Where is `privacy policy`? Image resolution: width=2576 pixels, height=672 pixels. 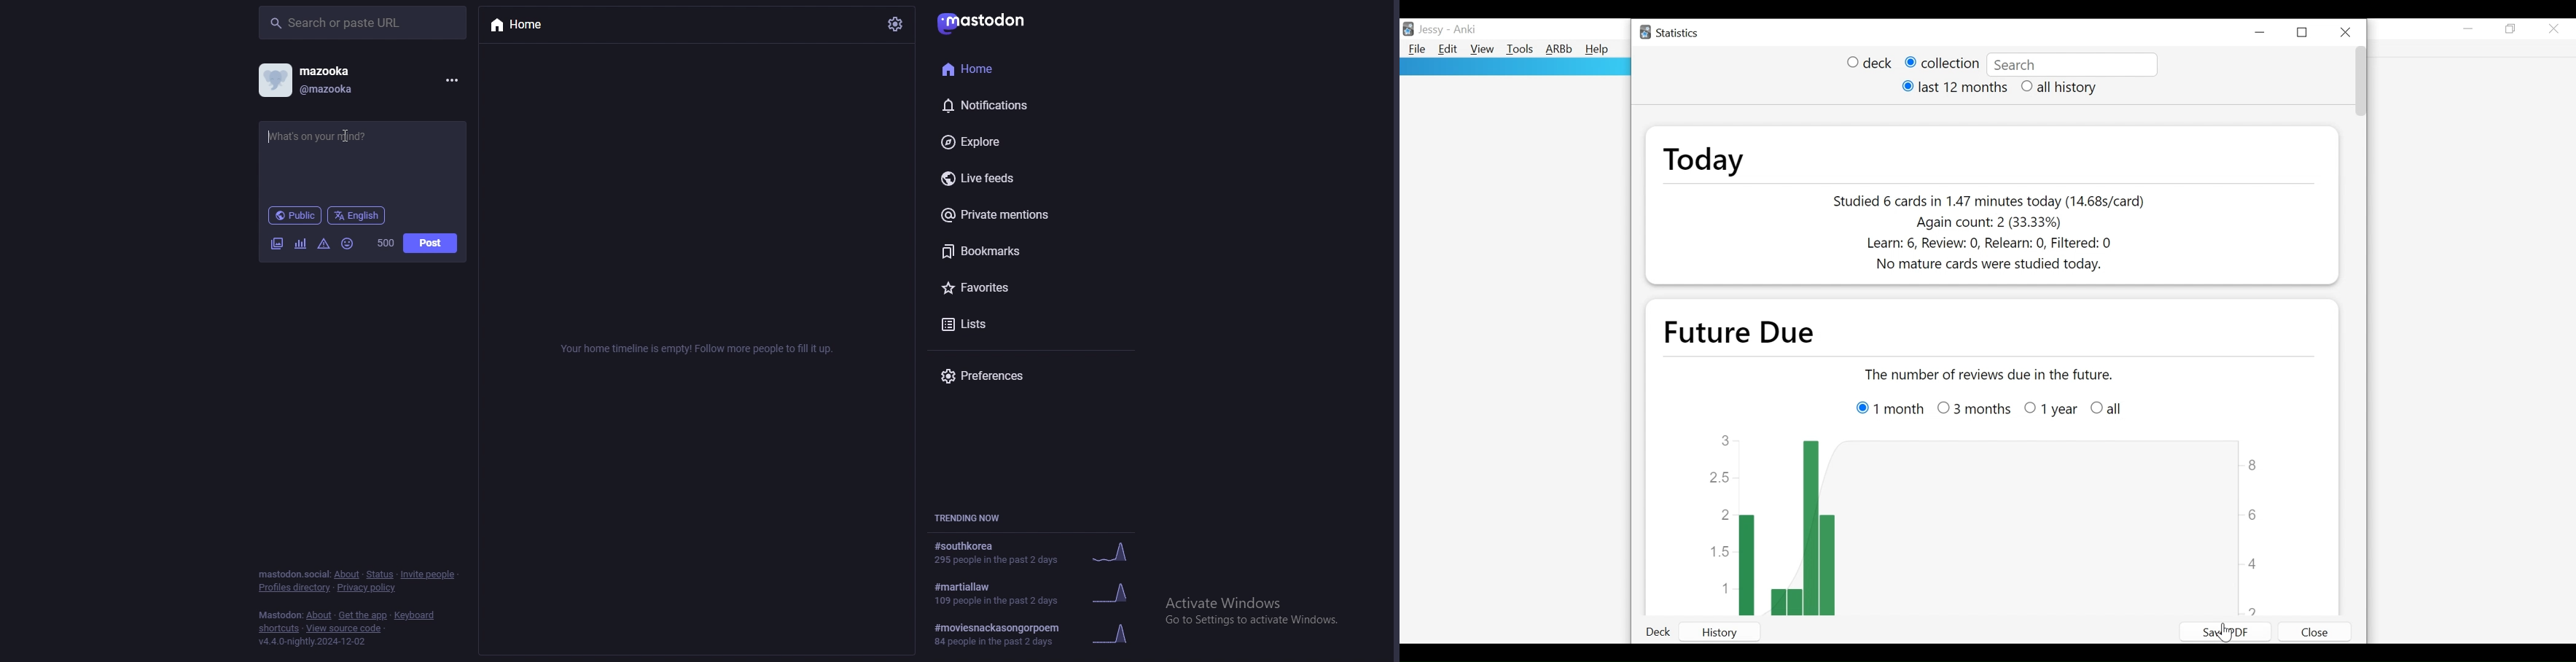
privacy policy is located at coordinates (370, 588).